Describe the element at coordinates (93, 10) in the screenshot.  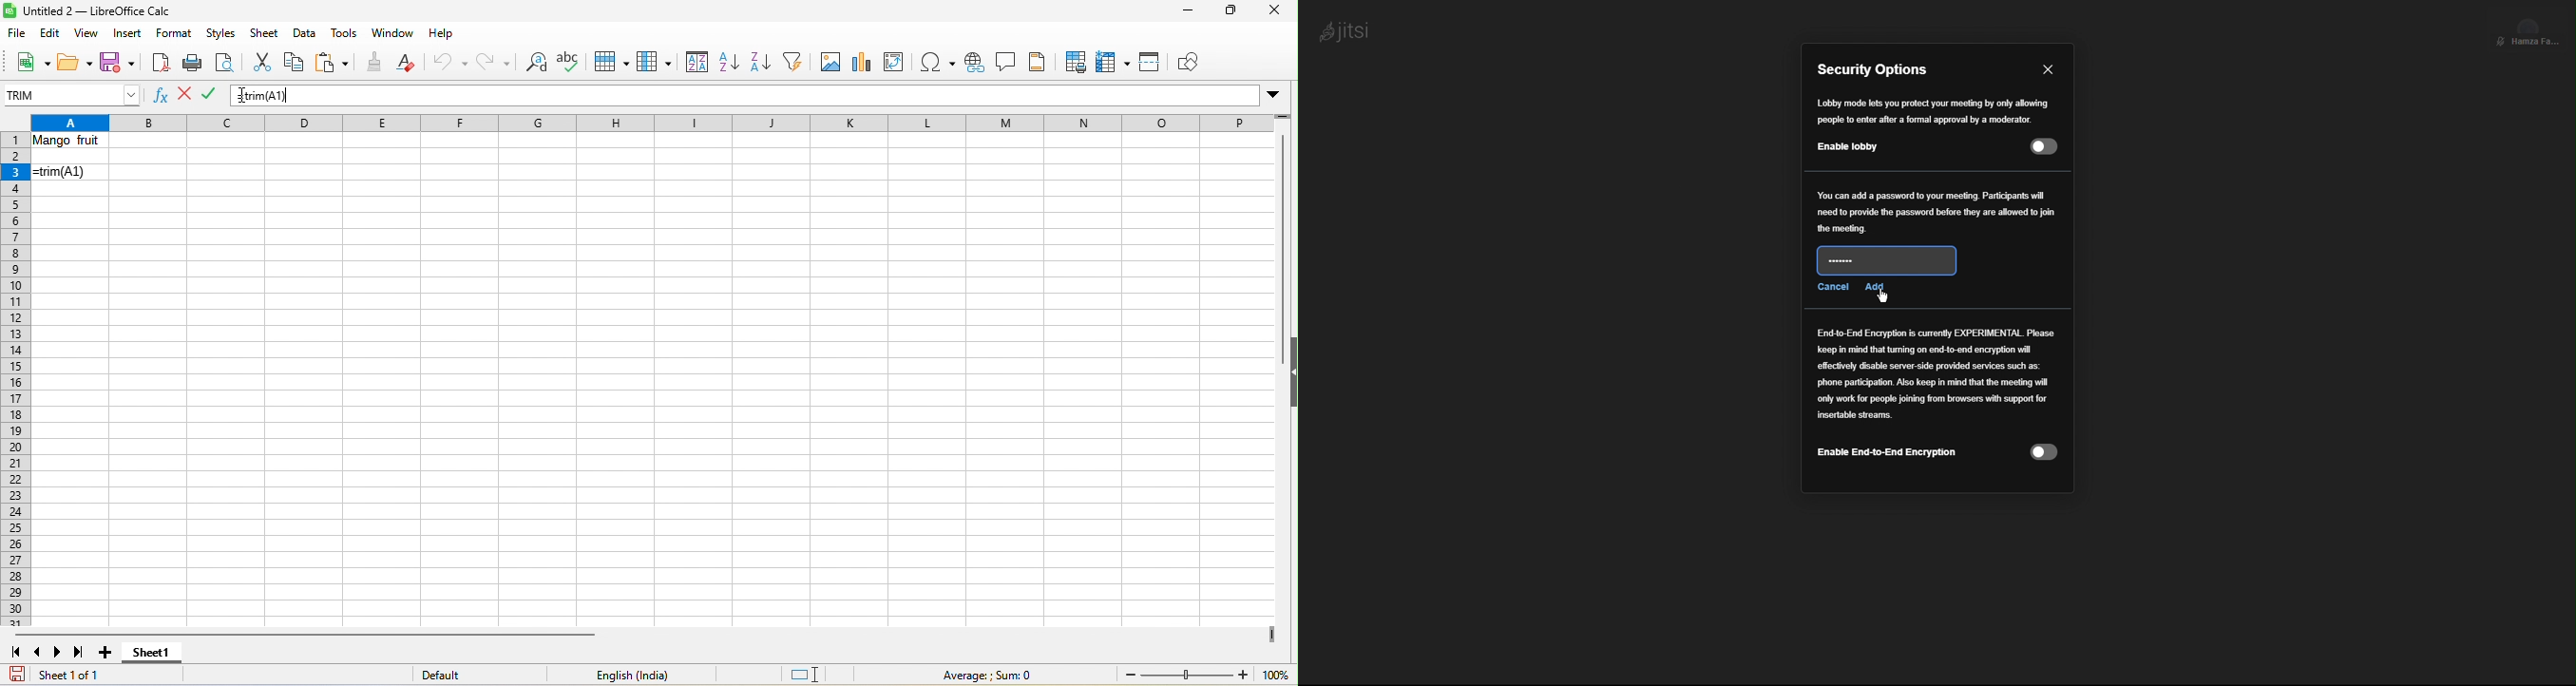
I see `untitled 2- libreoffice calc` at that location.